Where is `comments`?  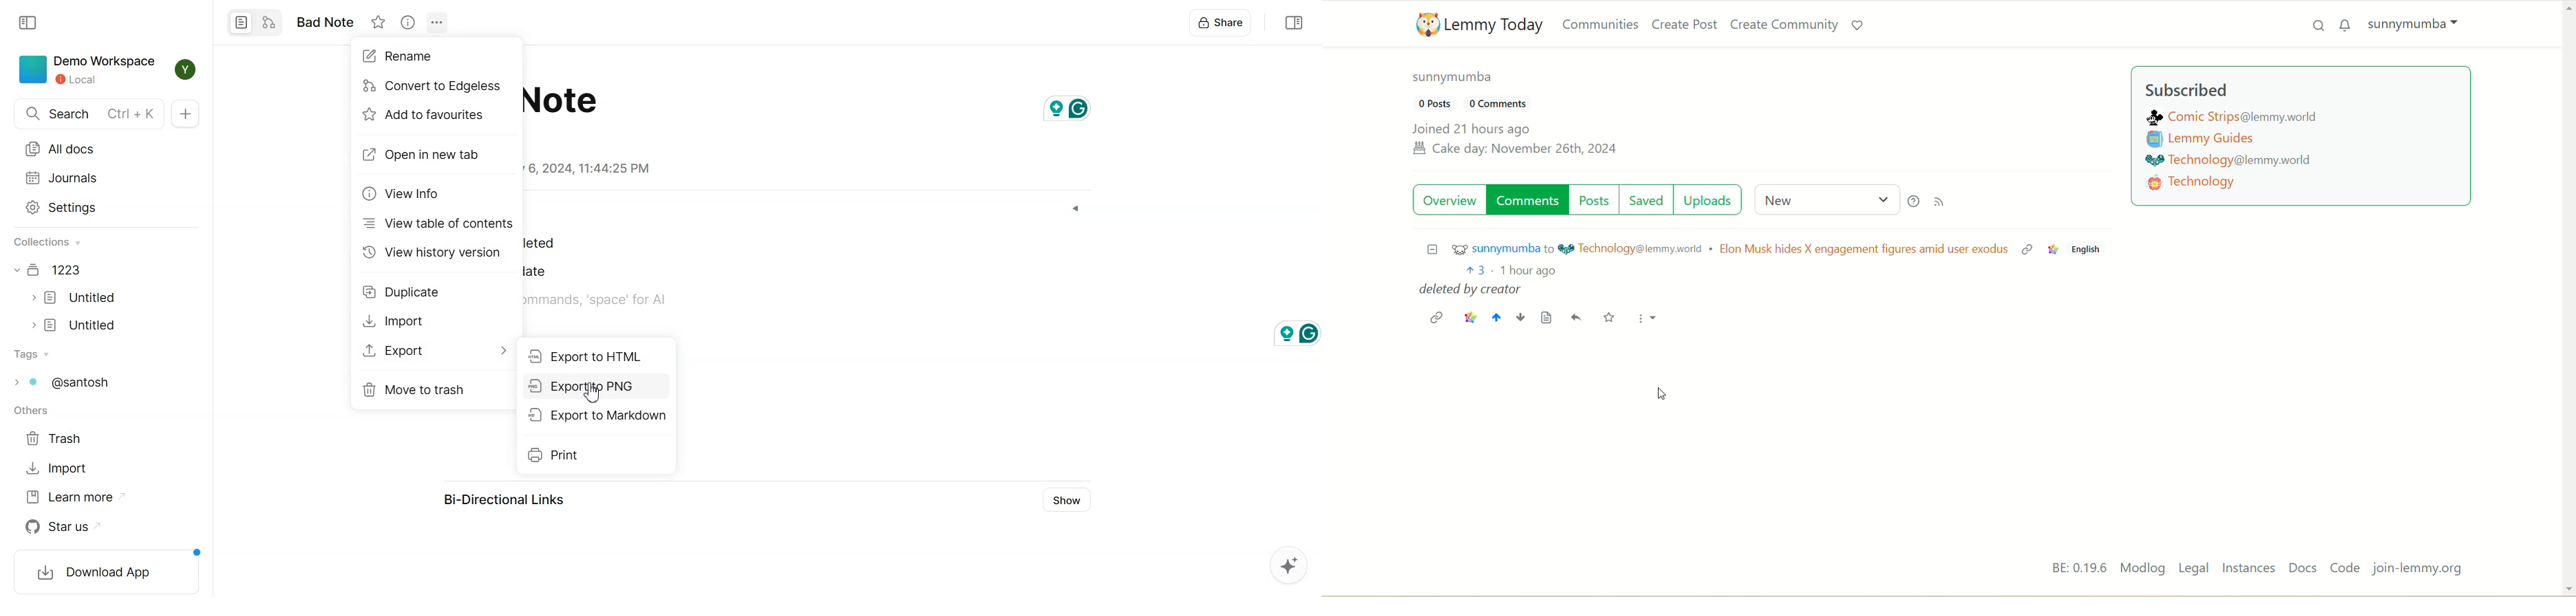
comments is located at coordinates (1527, 201).